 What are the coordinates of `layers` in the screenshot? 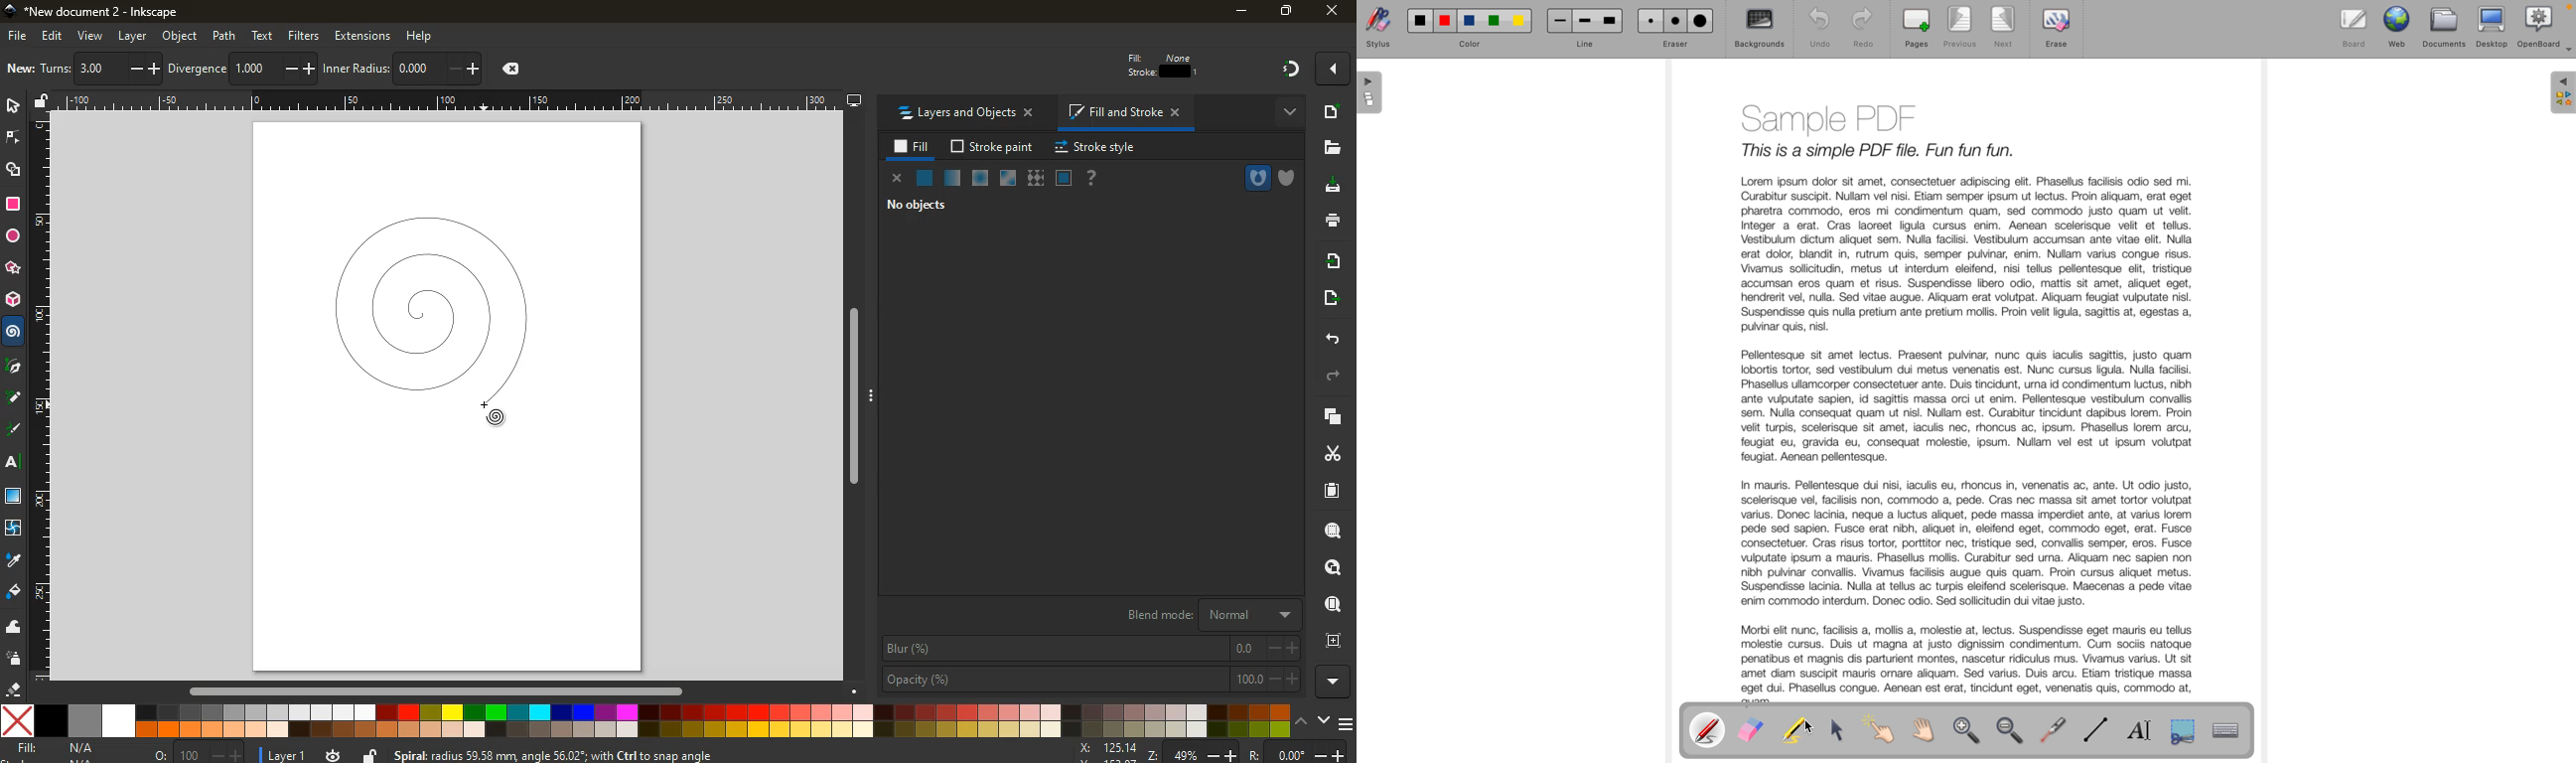 It's located at (1328, 420).